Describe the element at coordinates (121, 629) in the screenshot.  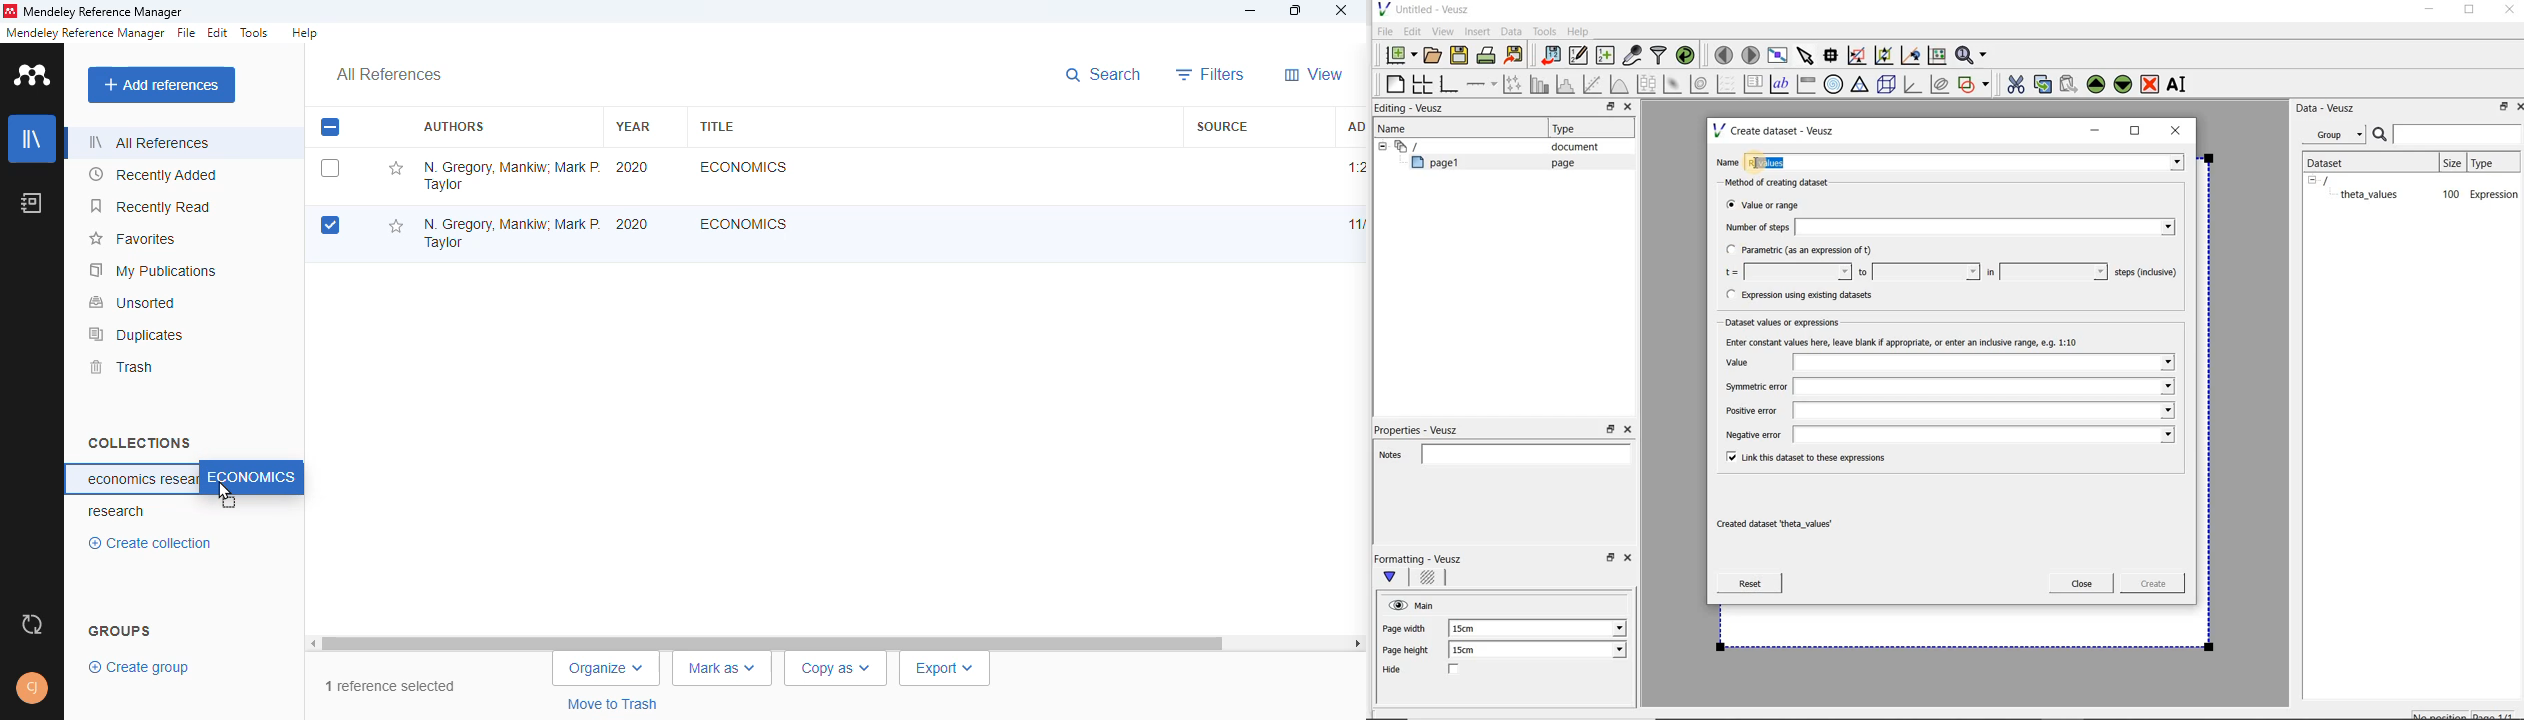
I see `groups` at that location.